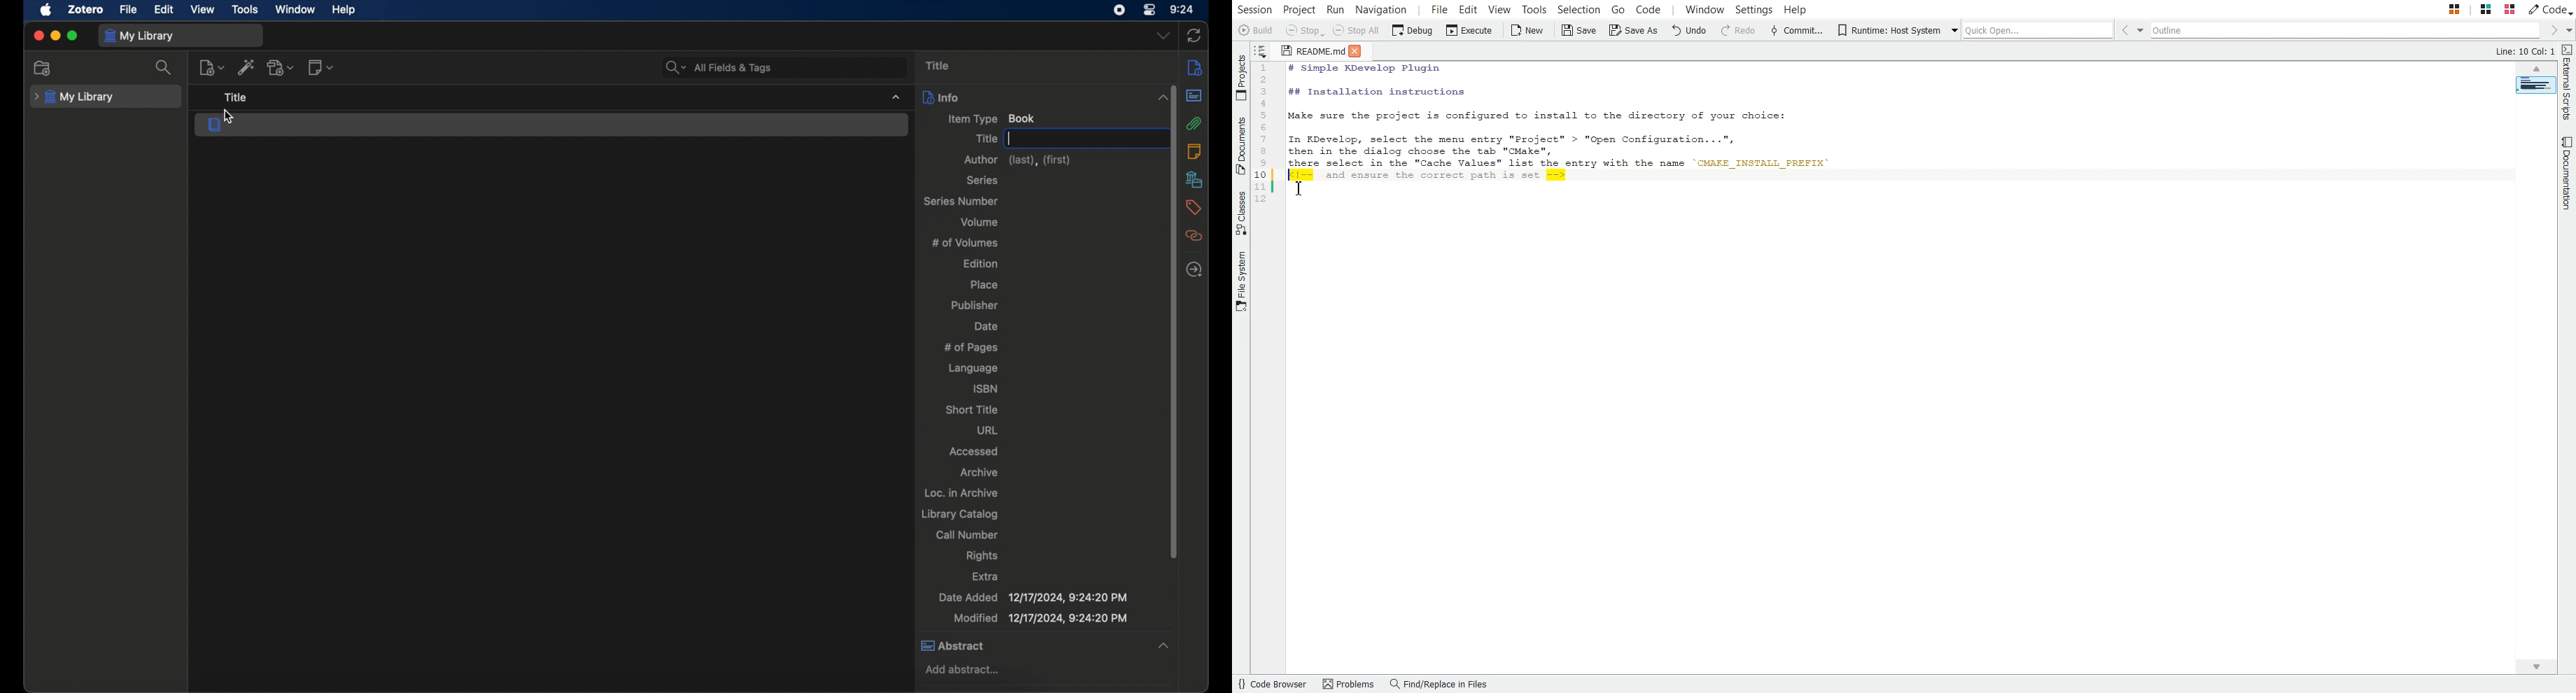 The image size is (2576, 700). Describe the element at coordinates (987, 431) in the screenshot. I see `url` at that location.